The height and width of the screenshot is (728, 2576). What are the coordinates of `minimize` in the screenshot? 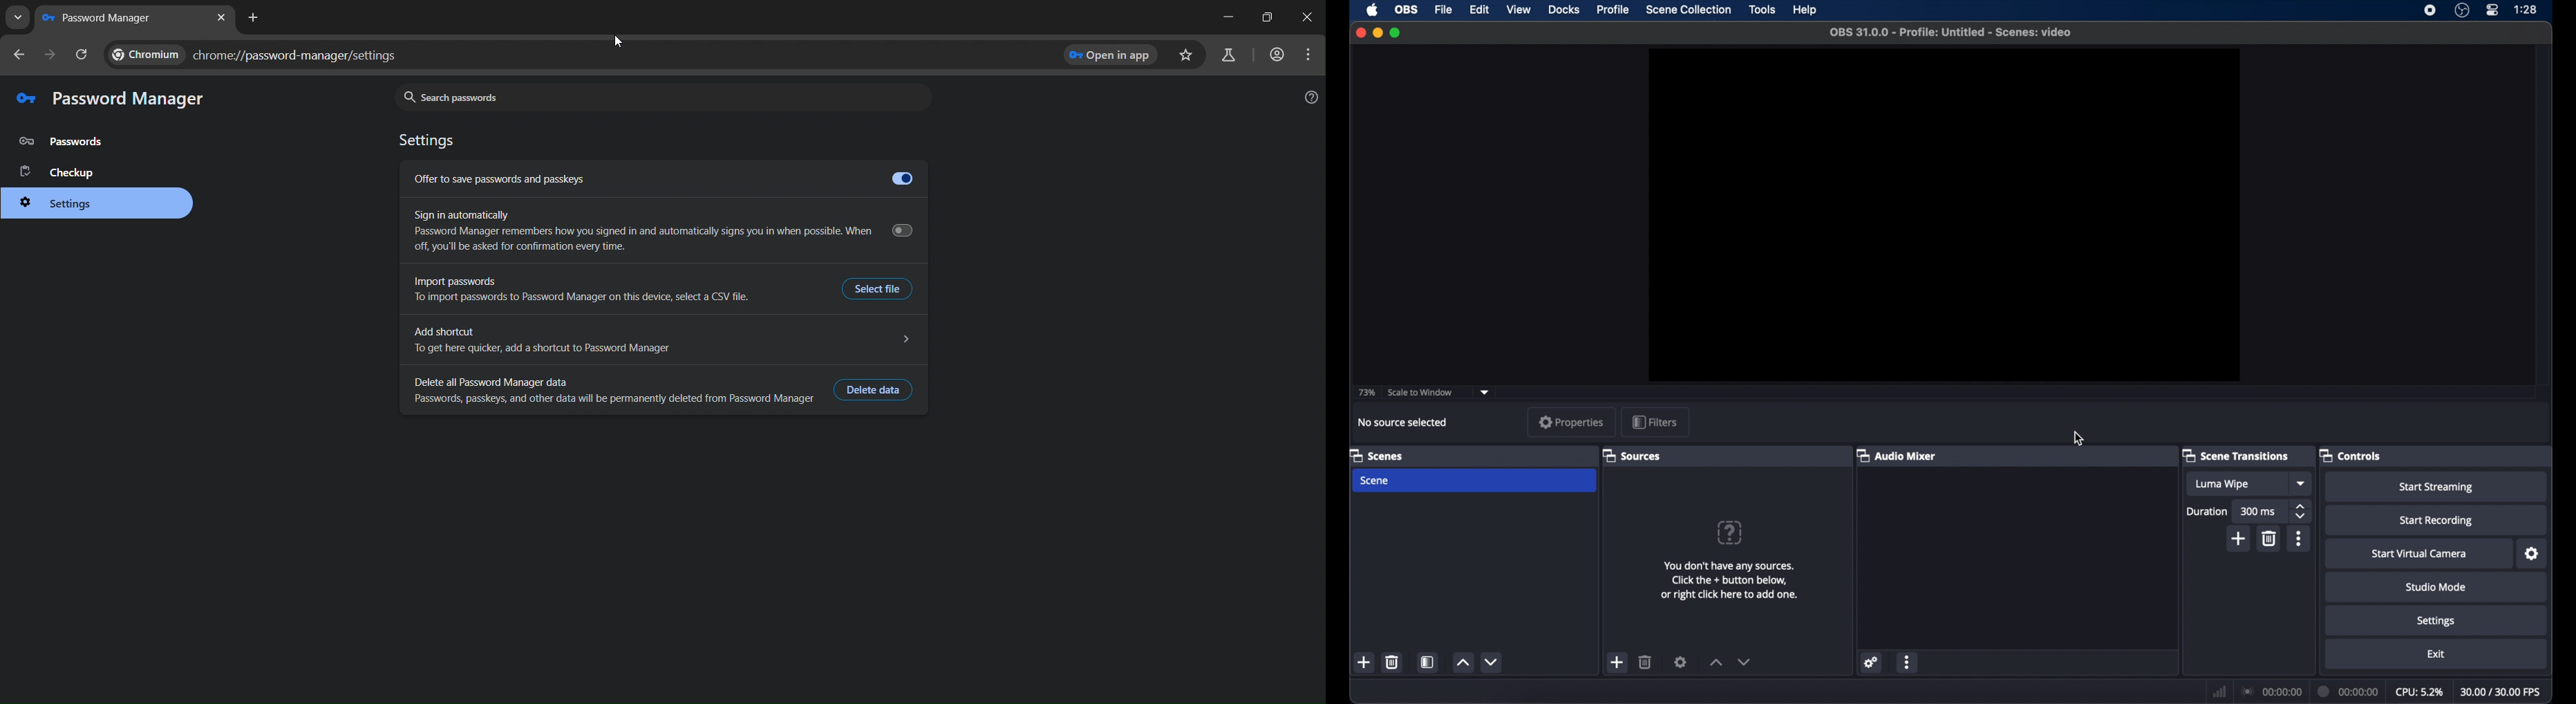 It's located at (1377, 33).